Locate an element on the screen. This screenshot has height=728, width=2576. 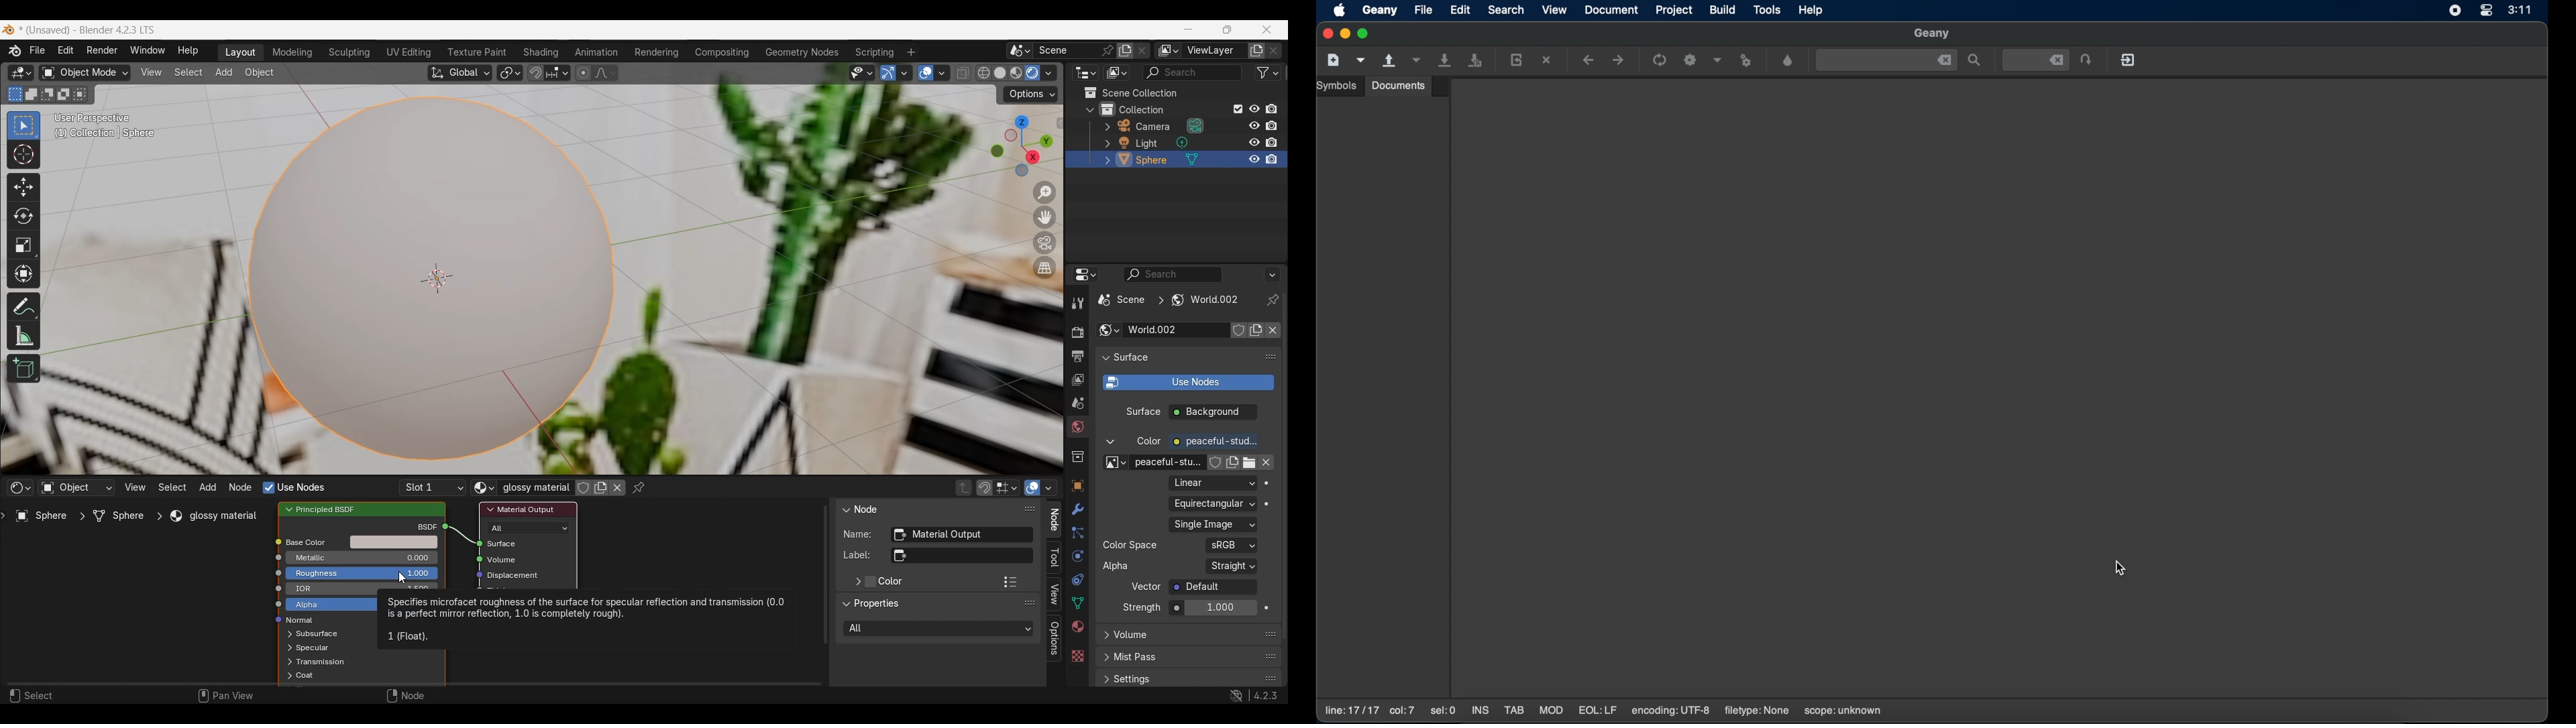
respectively hide in viewport is located at coordinates (1252, 159).